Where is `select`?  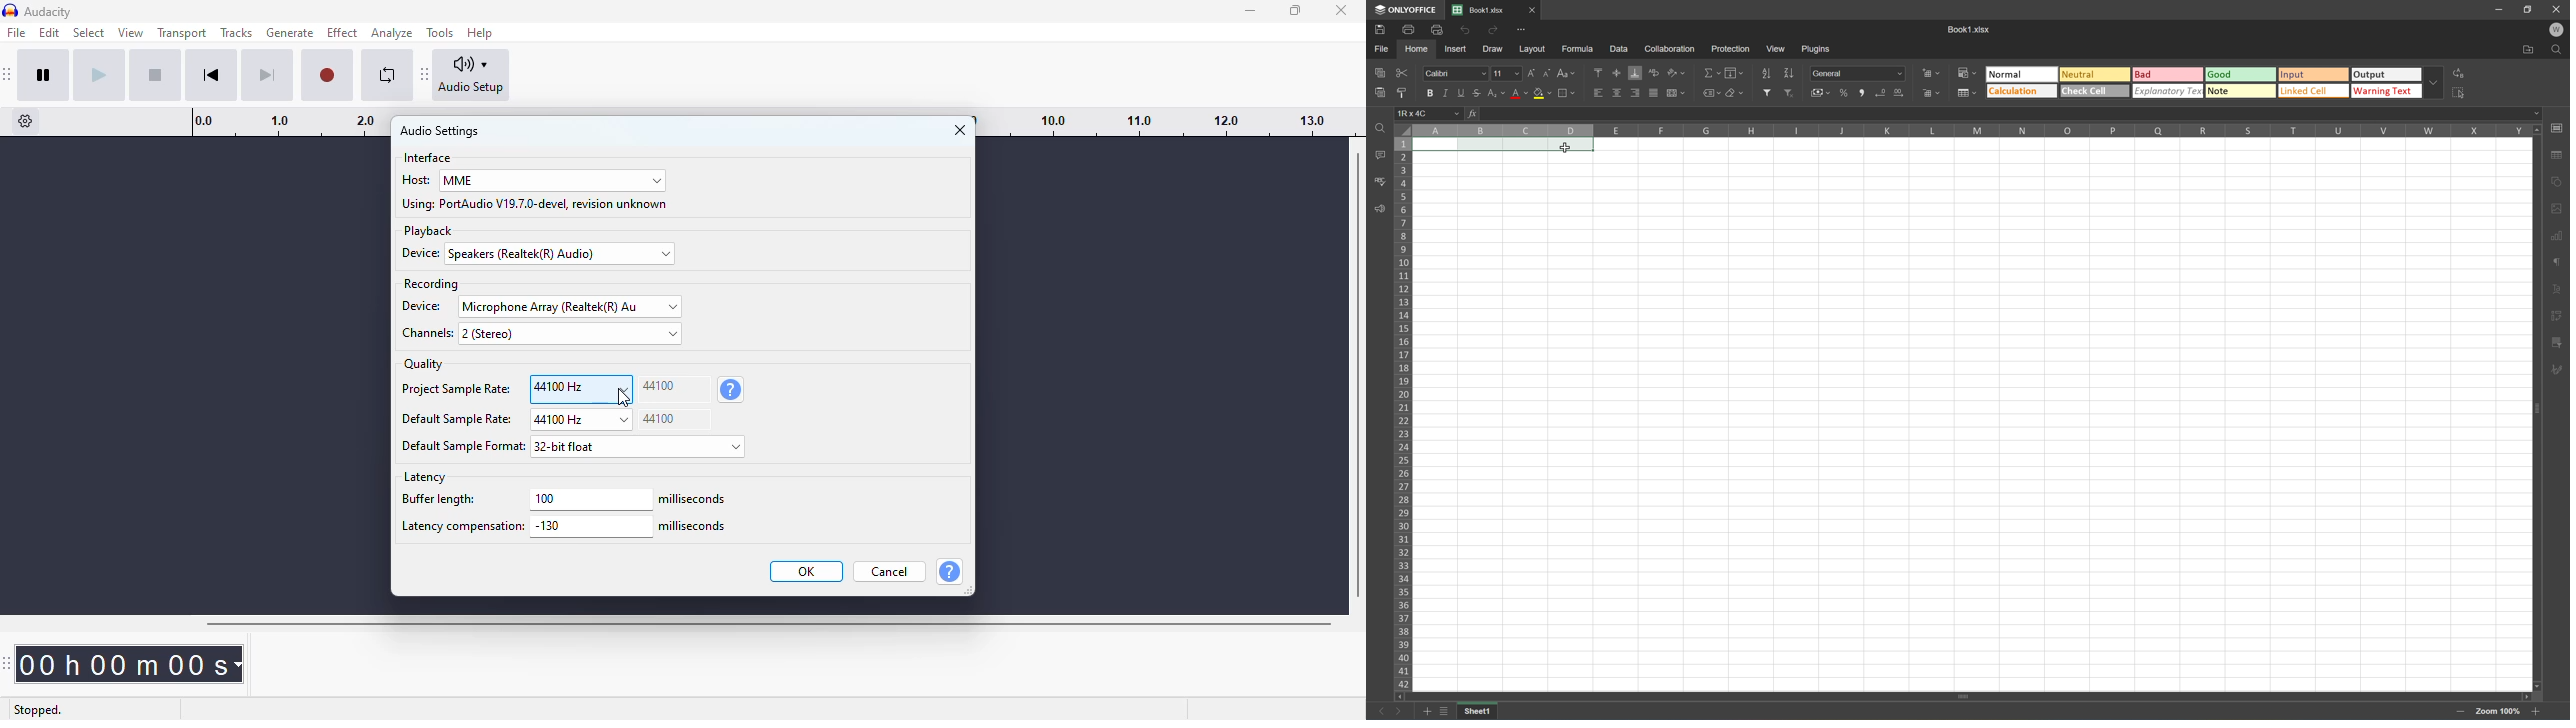 select is located at coordinates (90, 33).